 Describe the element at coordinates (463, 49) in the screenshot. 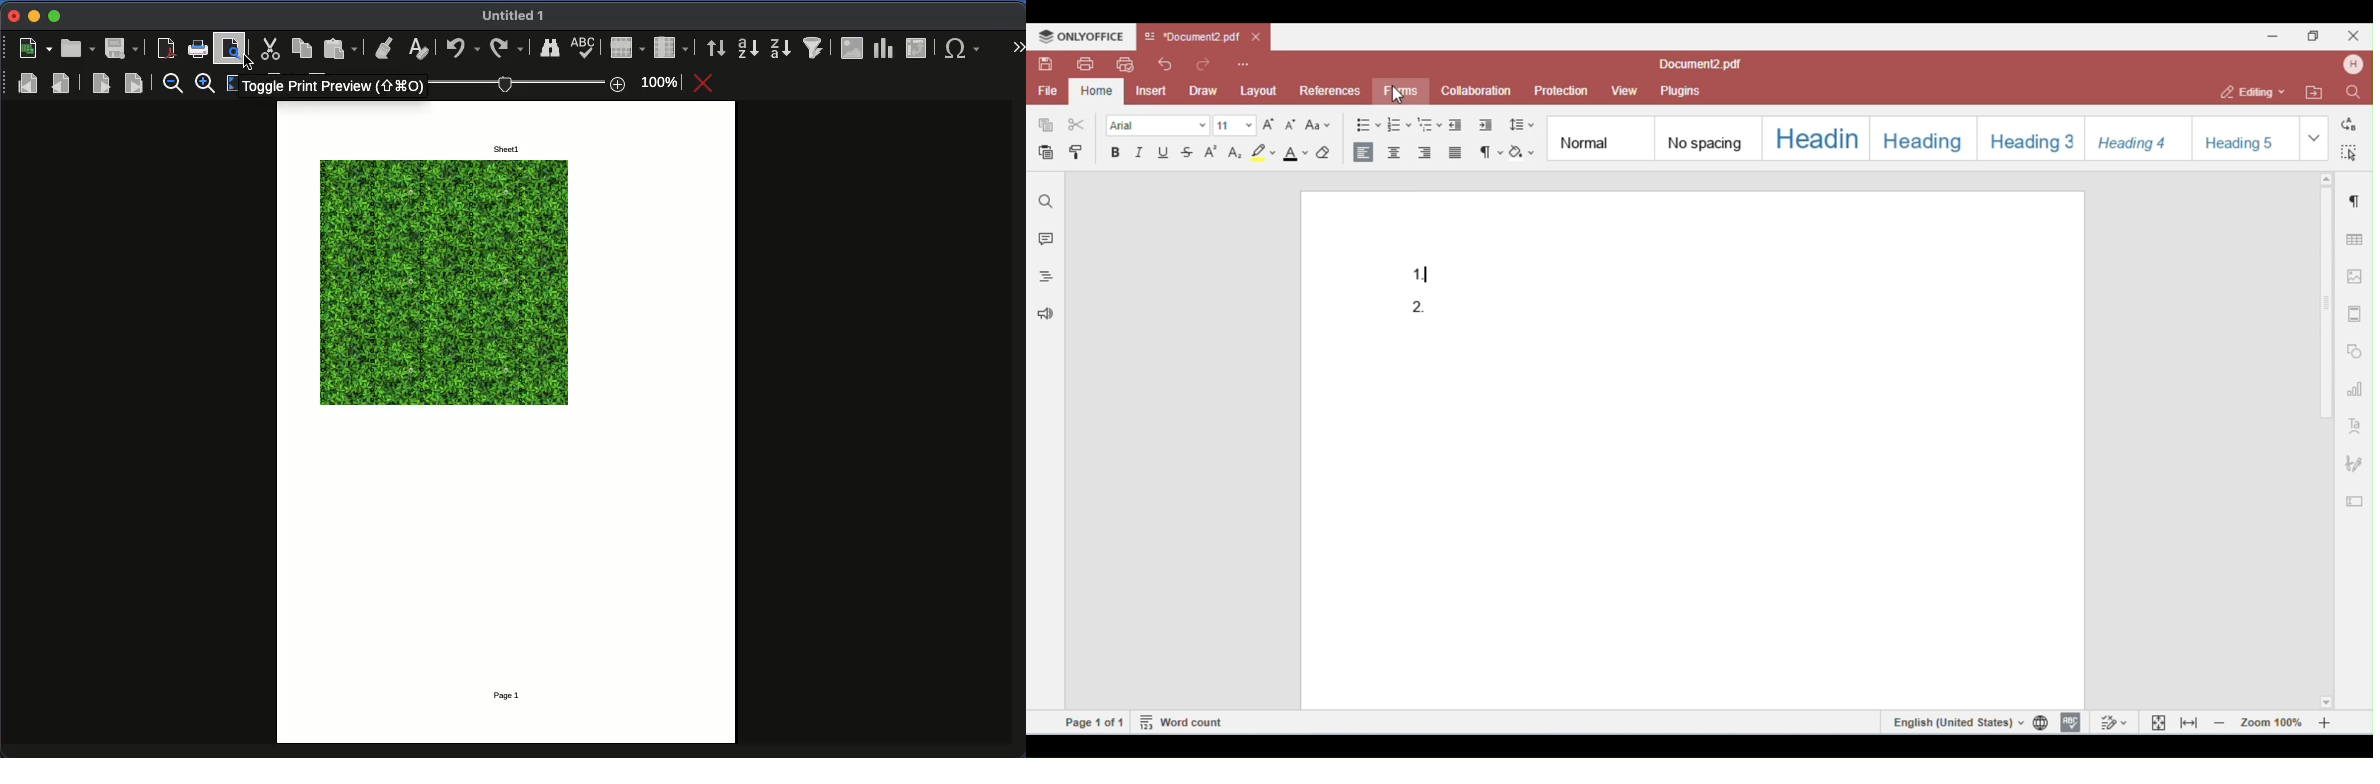

I see `undo` at that location.